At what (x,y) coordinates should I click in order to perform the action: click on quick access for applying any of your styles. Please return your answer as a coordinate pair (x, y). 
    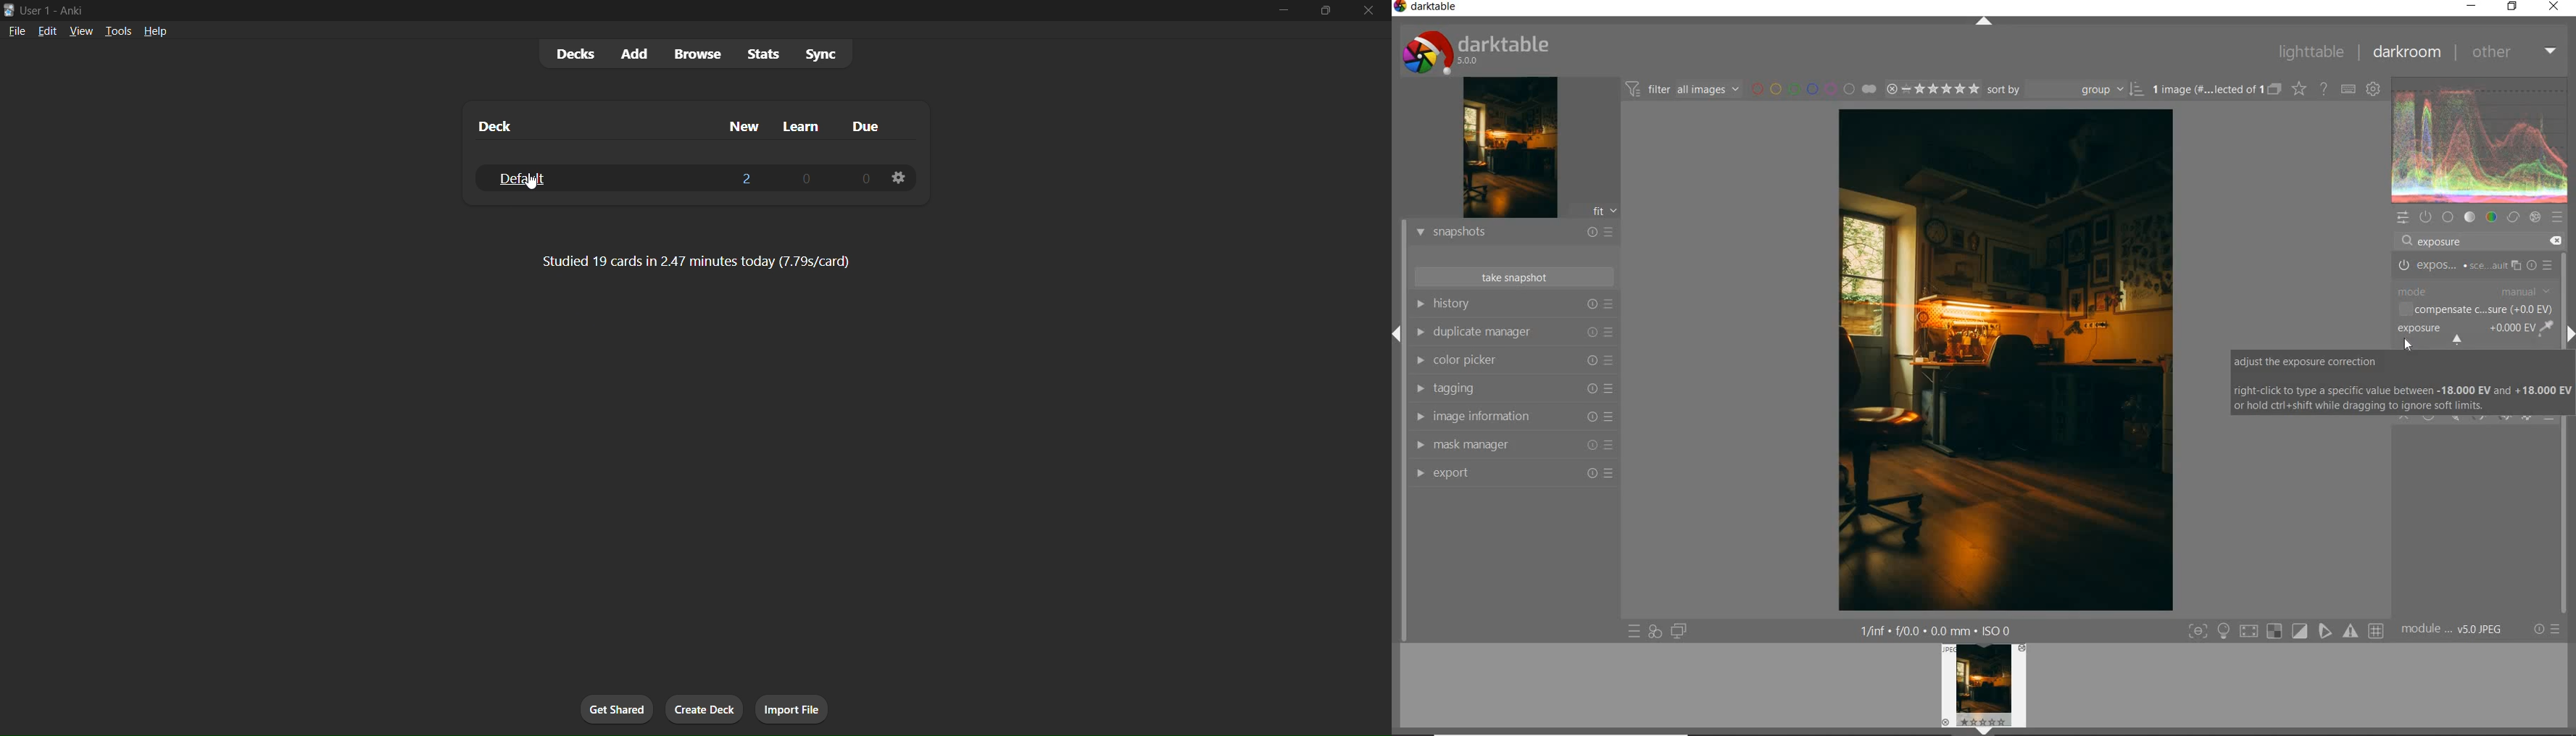
    Looking at the image, I should click on (1654, 631).